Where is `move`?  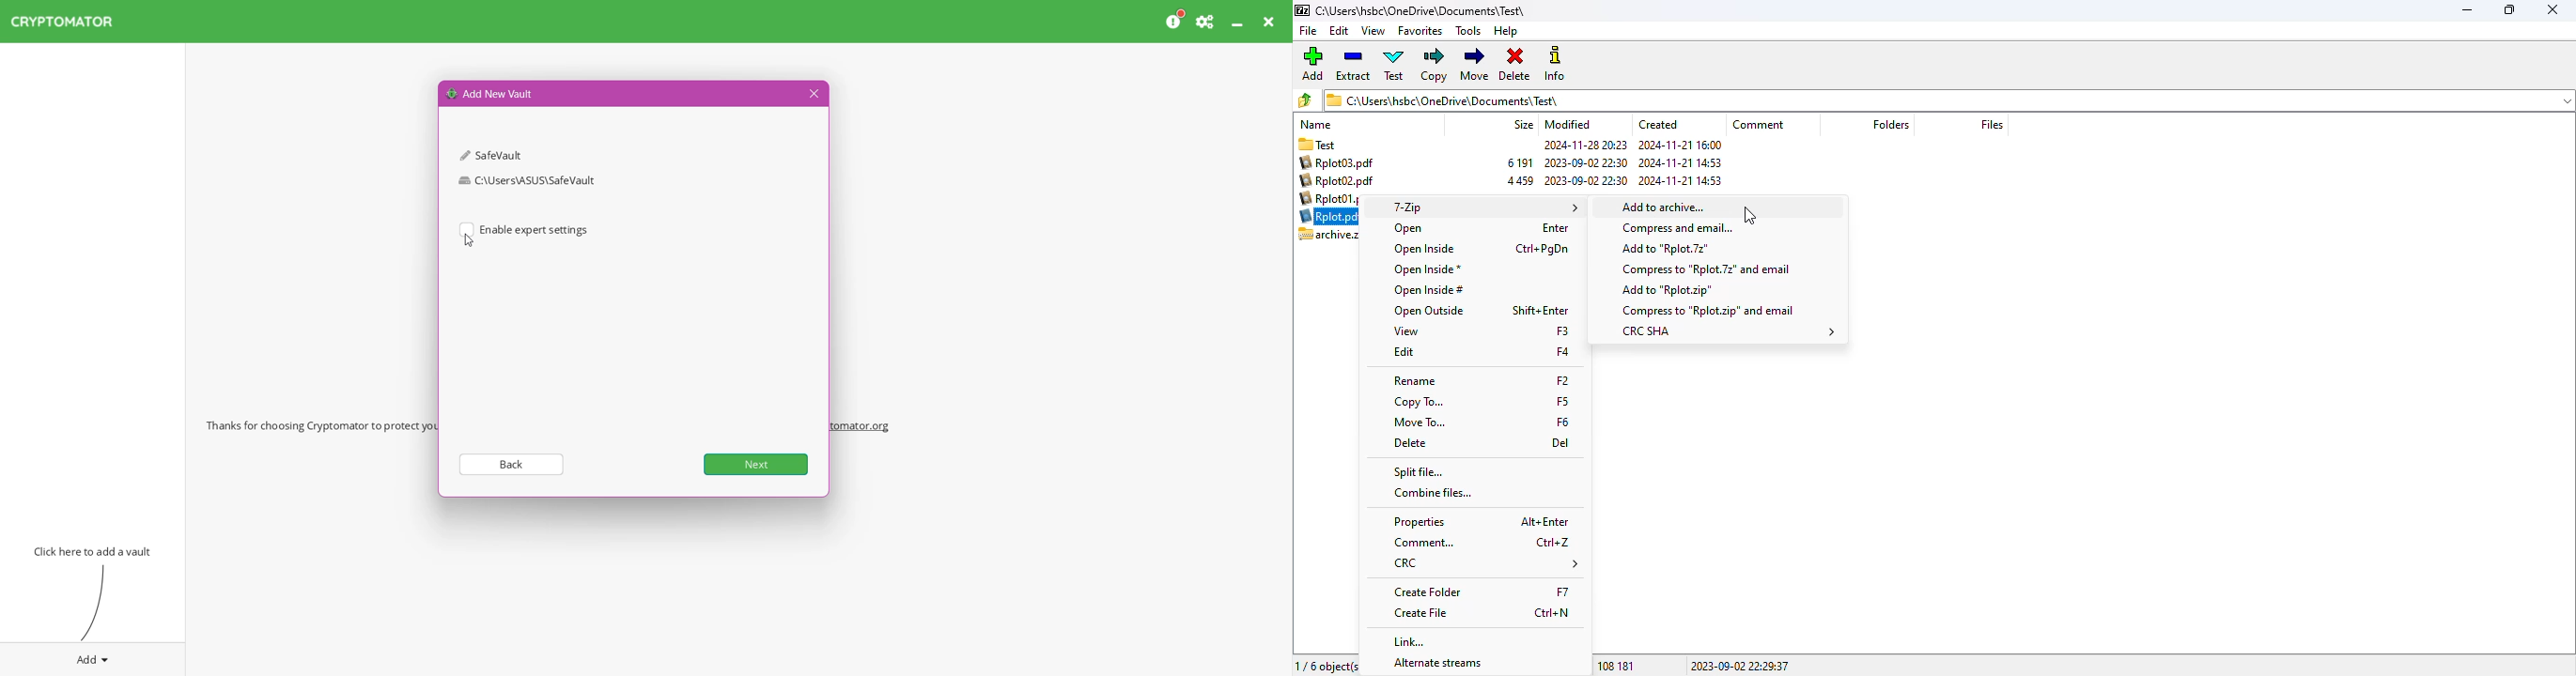 move is located at coordinates (1476, 64).